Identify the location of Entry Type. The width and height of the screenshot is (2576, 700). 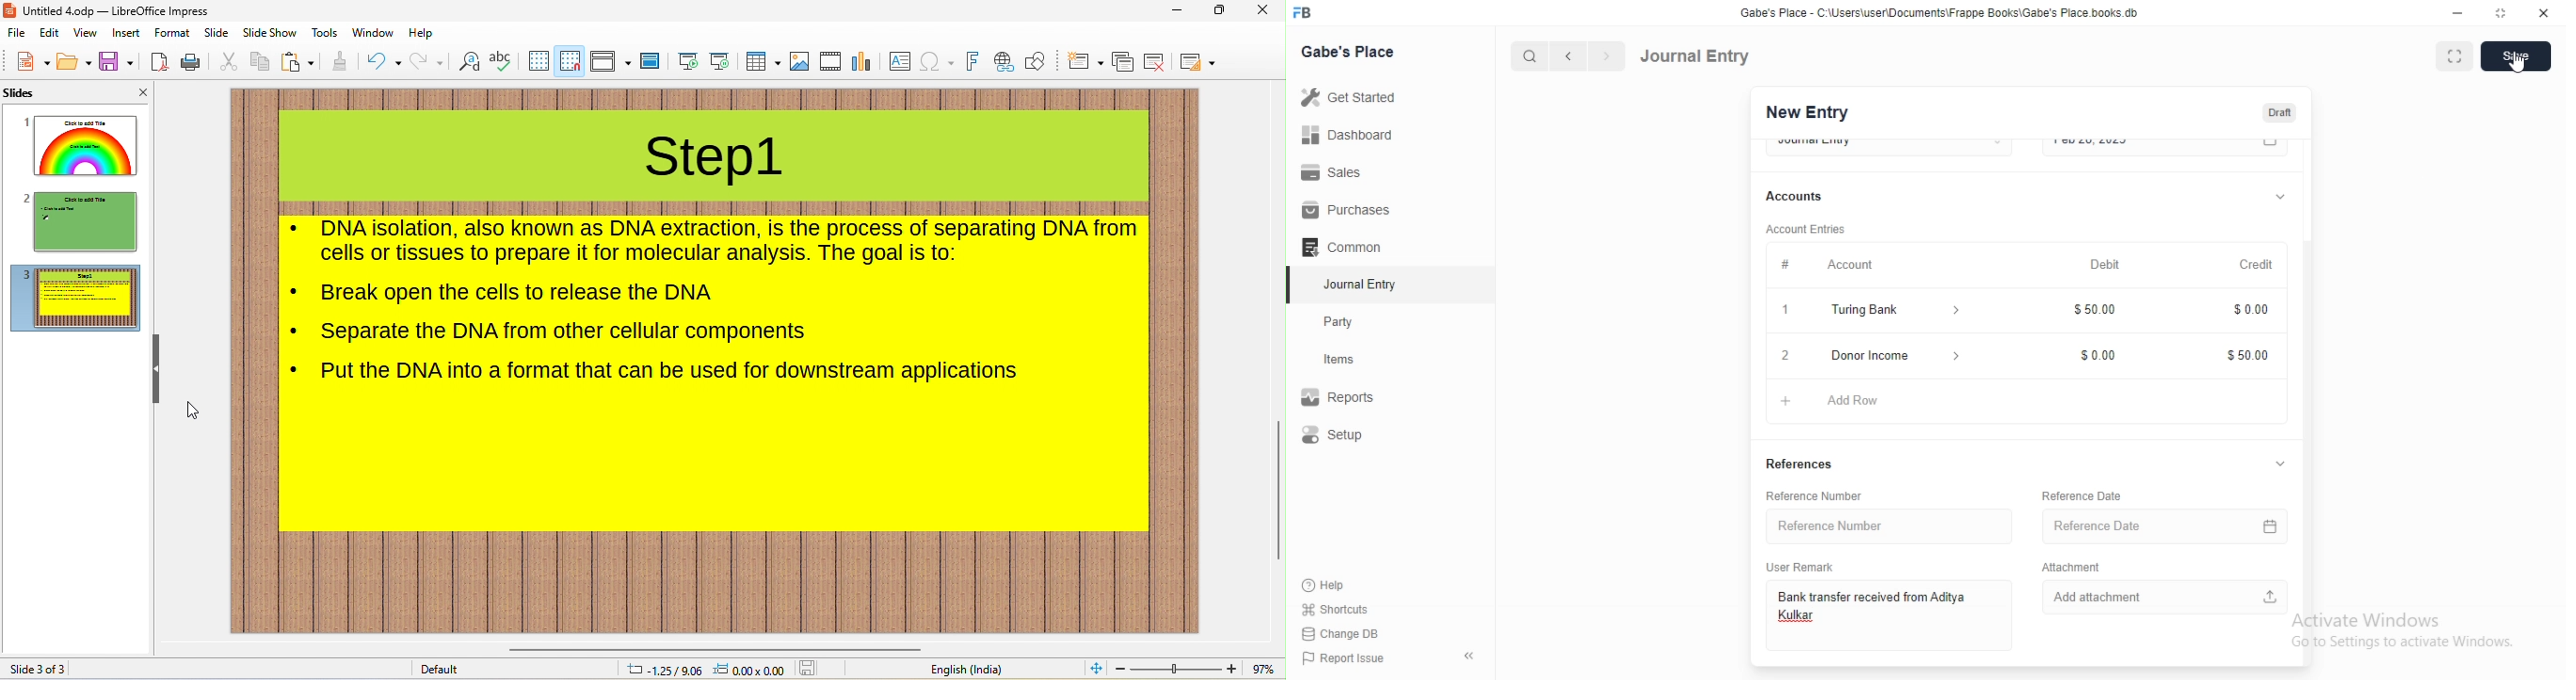
(1888, 145).